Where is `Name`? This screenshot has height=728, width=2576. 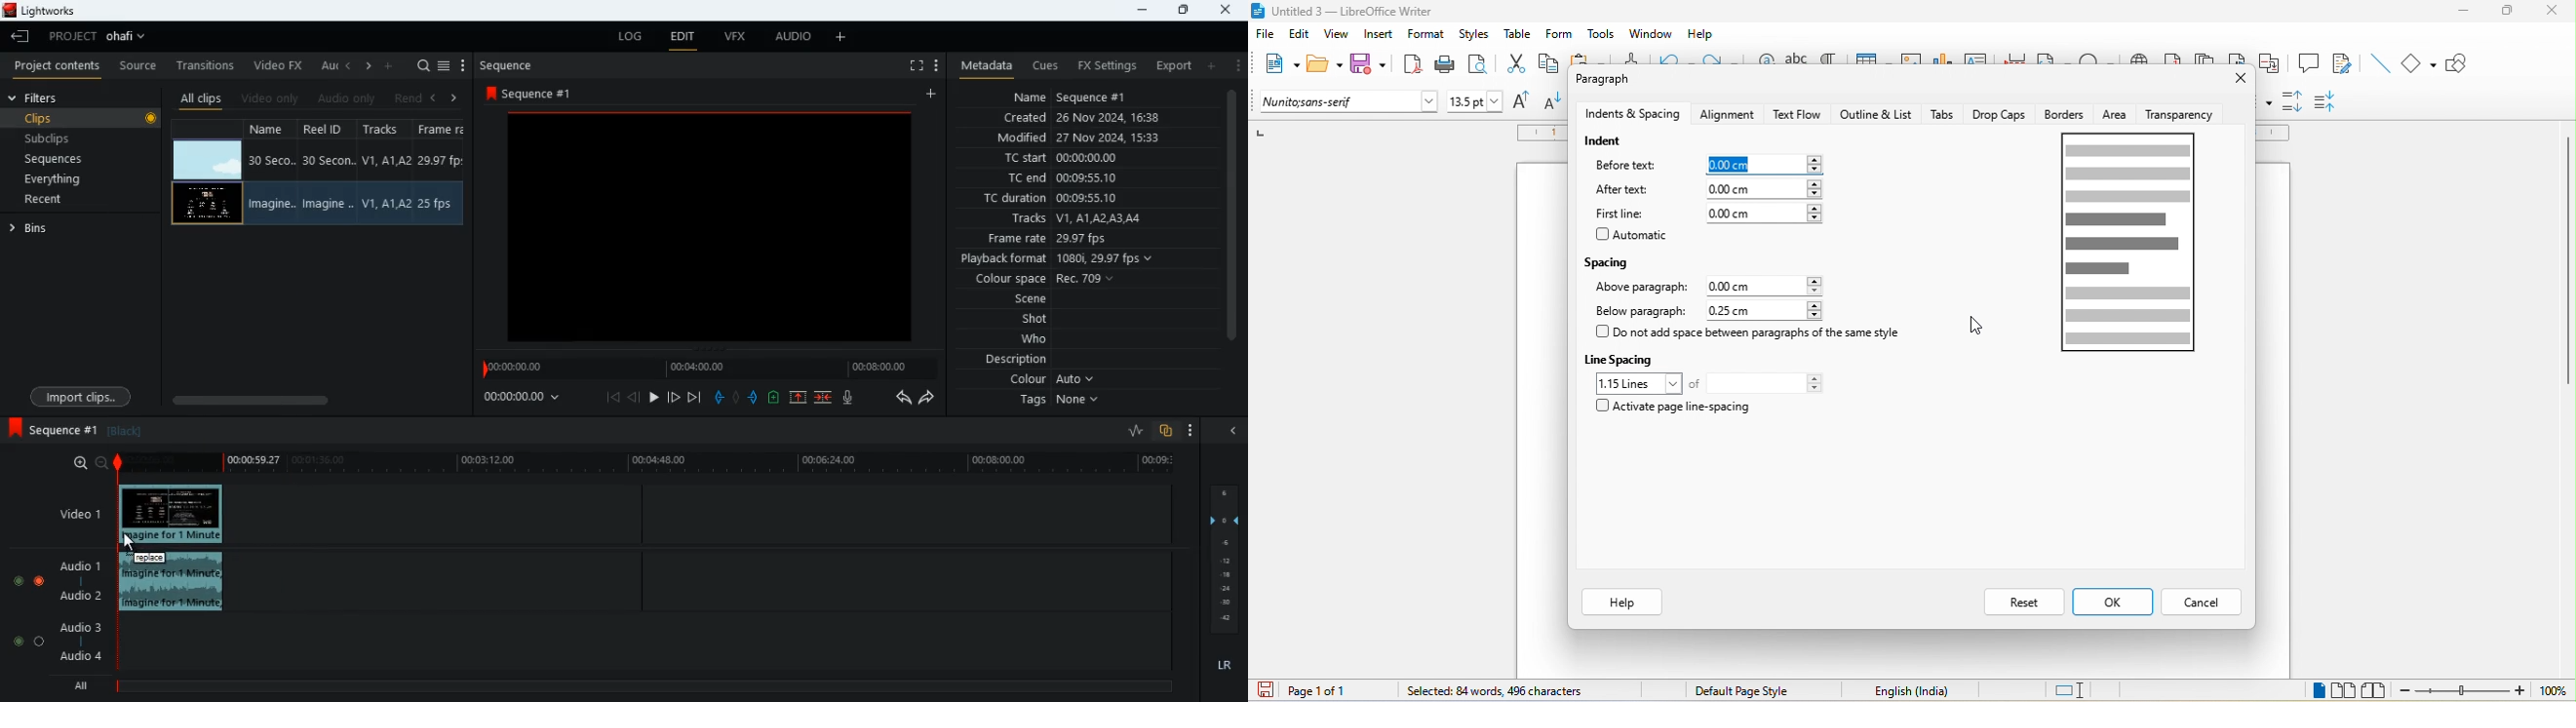 Name is located at coordinates (269, 205).